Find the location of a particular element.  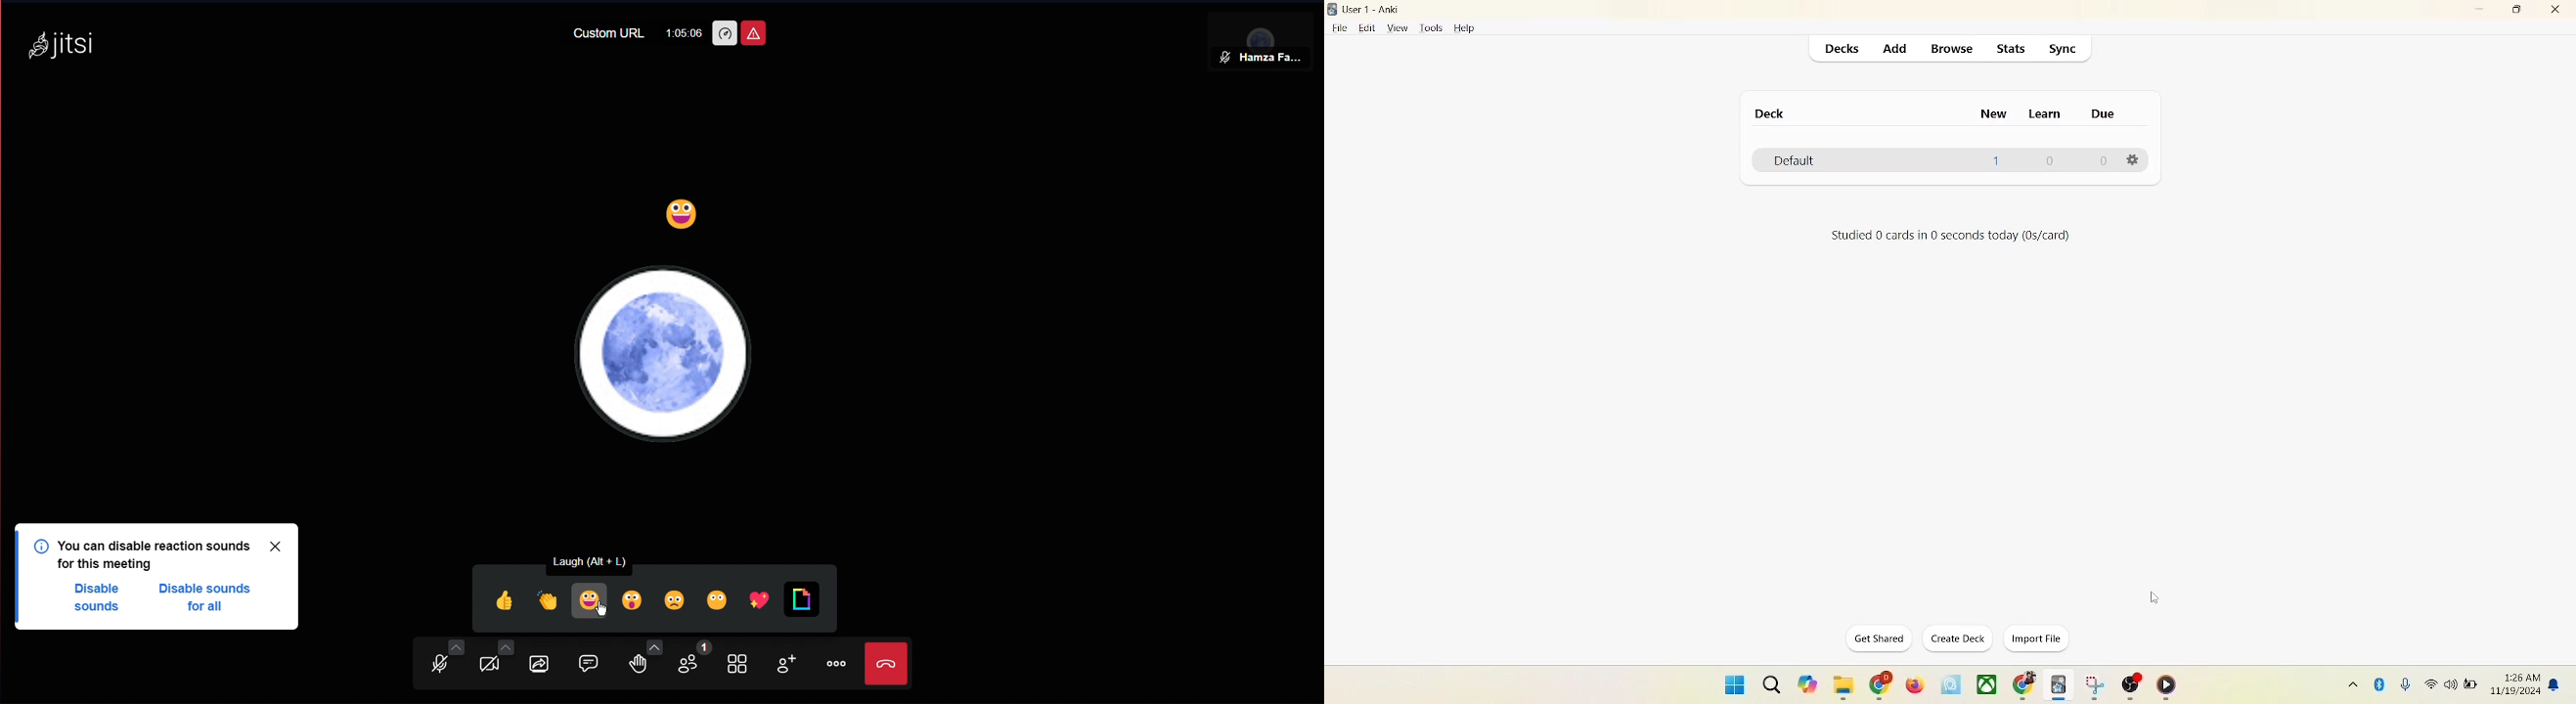

microphone is located at coordinates (2402, 682).